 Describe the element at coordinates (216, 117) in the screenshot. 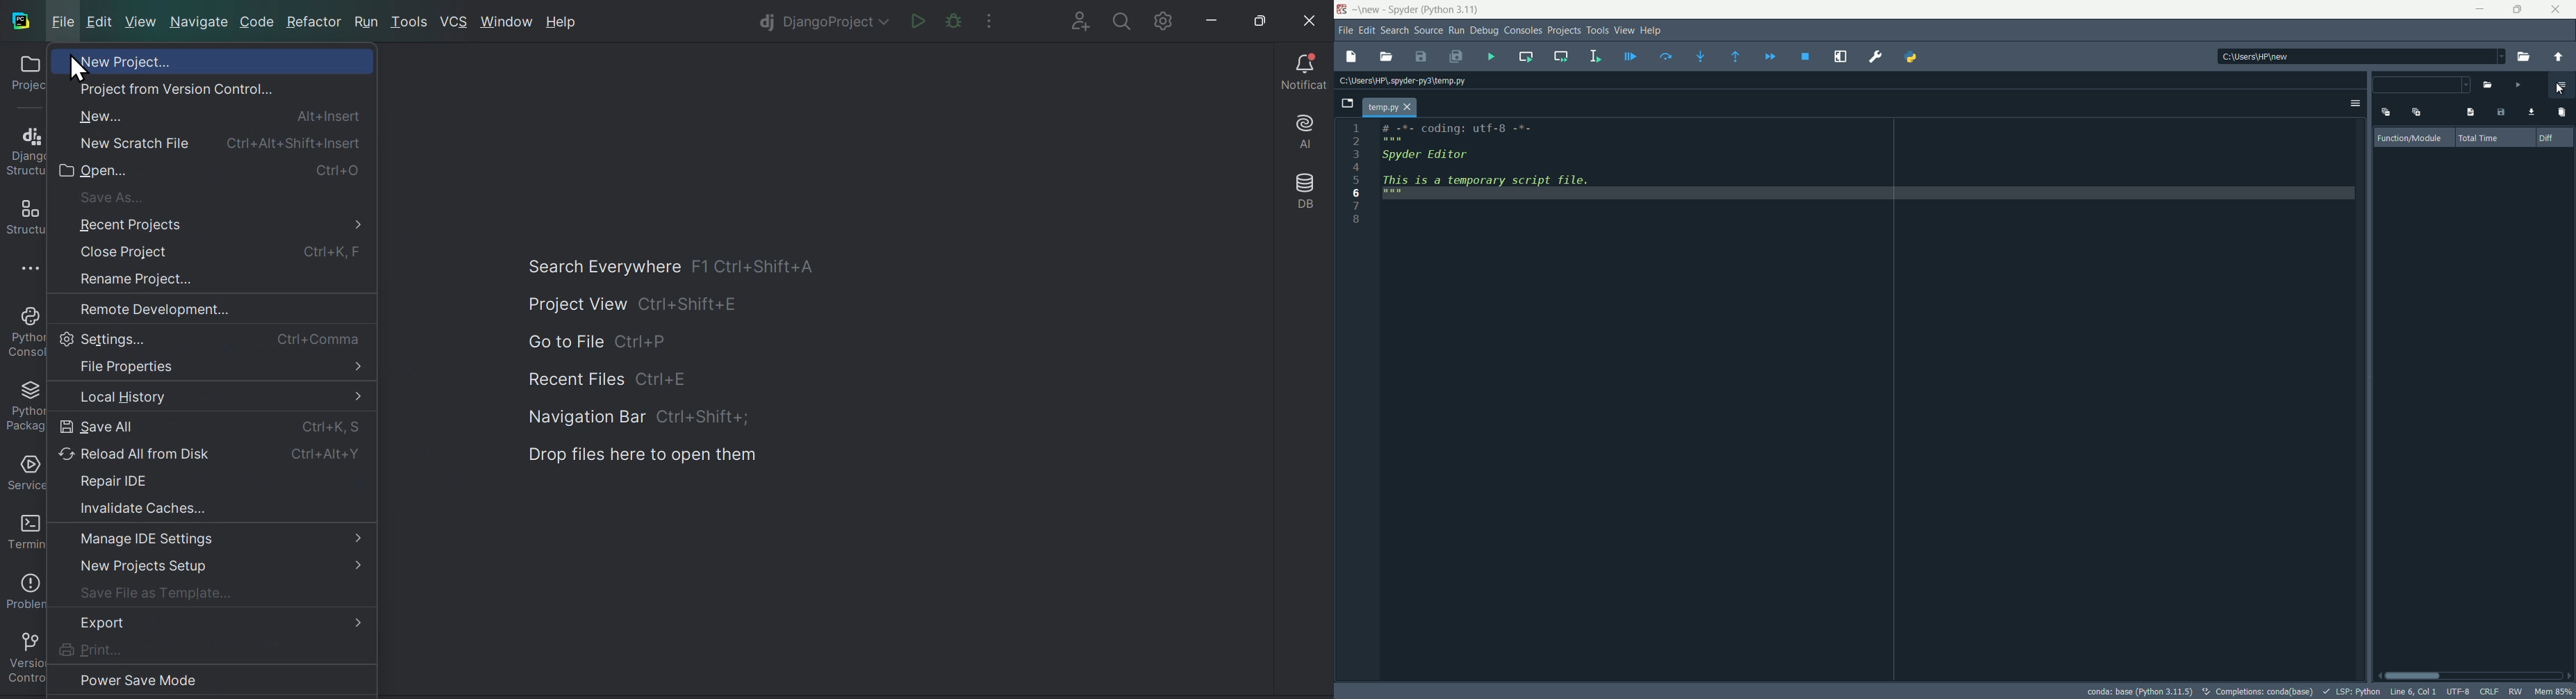

I see `new` at that location.